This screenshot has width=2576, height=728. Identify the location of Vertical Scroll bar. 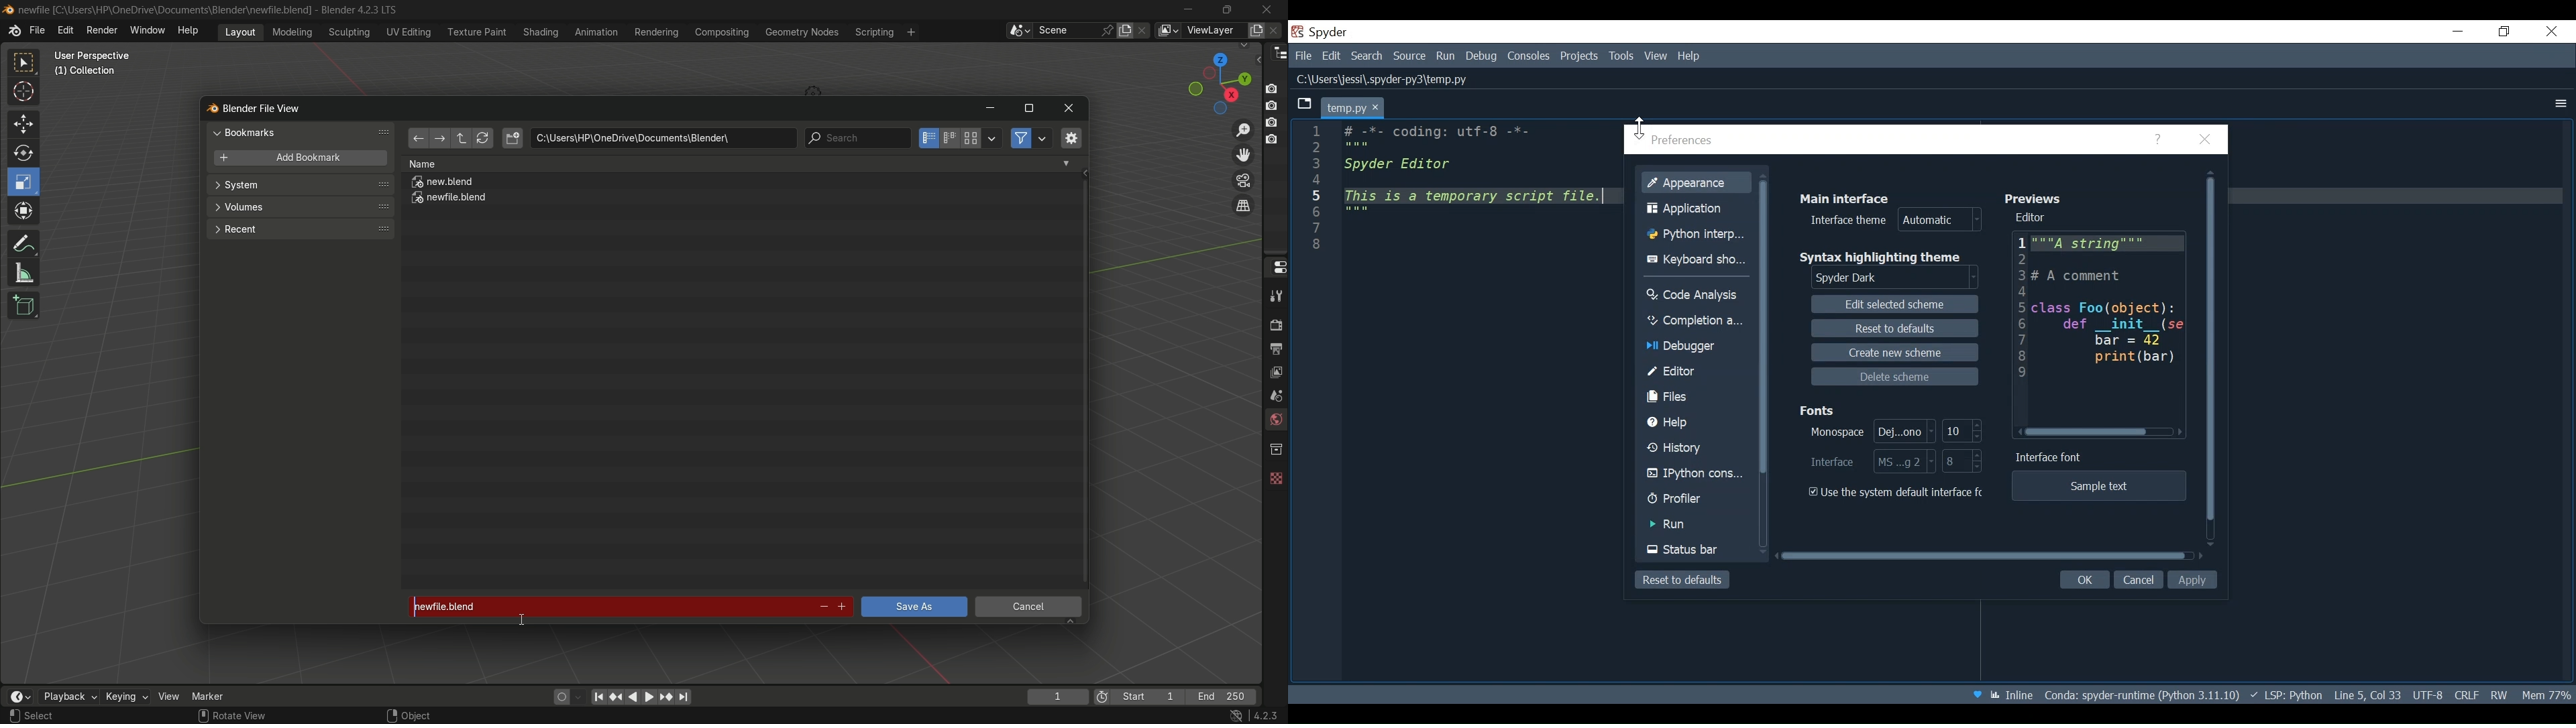
(1766, 324).